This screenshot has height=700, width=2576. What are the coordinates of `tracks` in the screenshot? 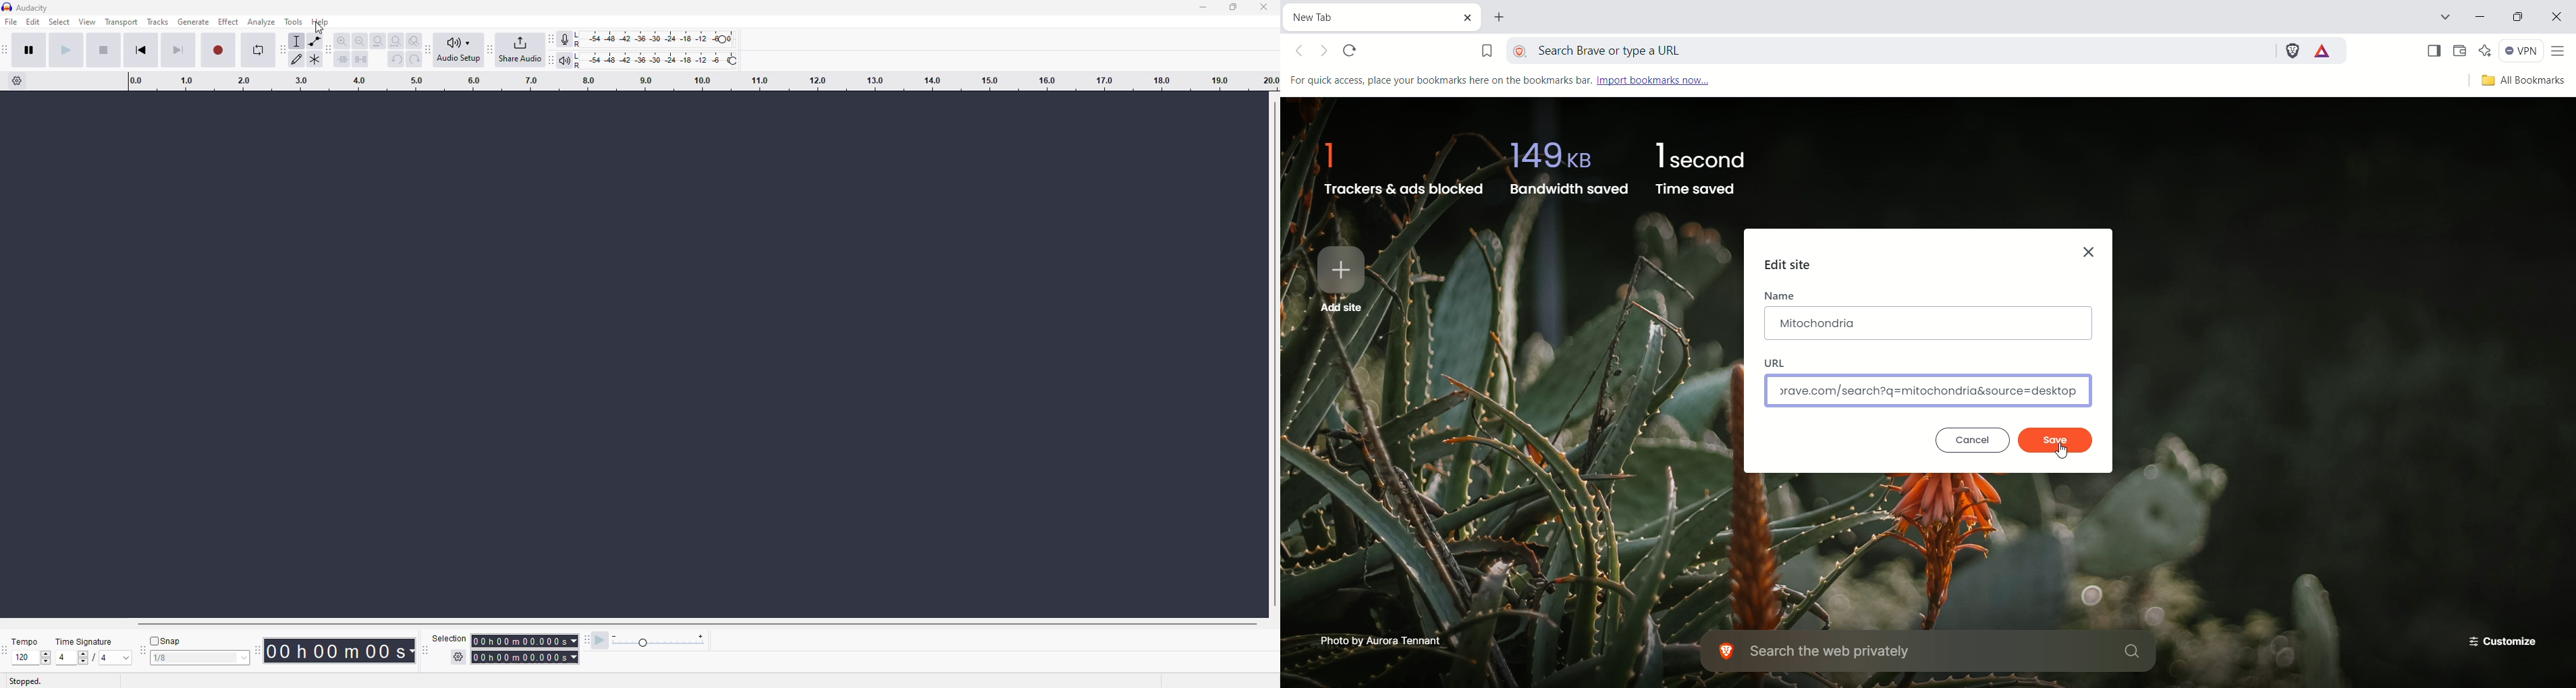 It's located at (159, 23).